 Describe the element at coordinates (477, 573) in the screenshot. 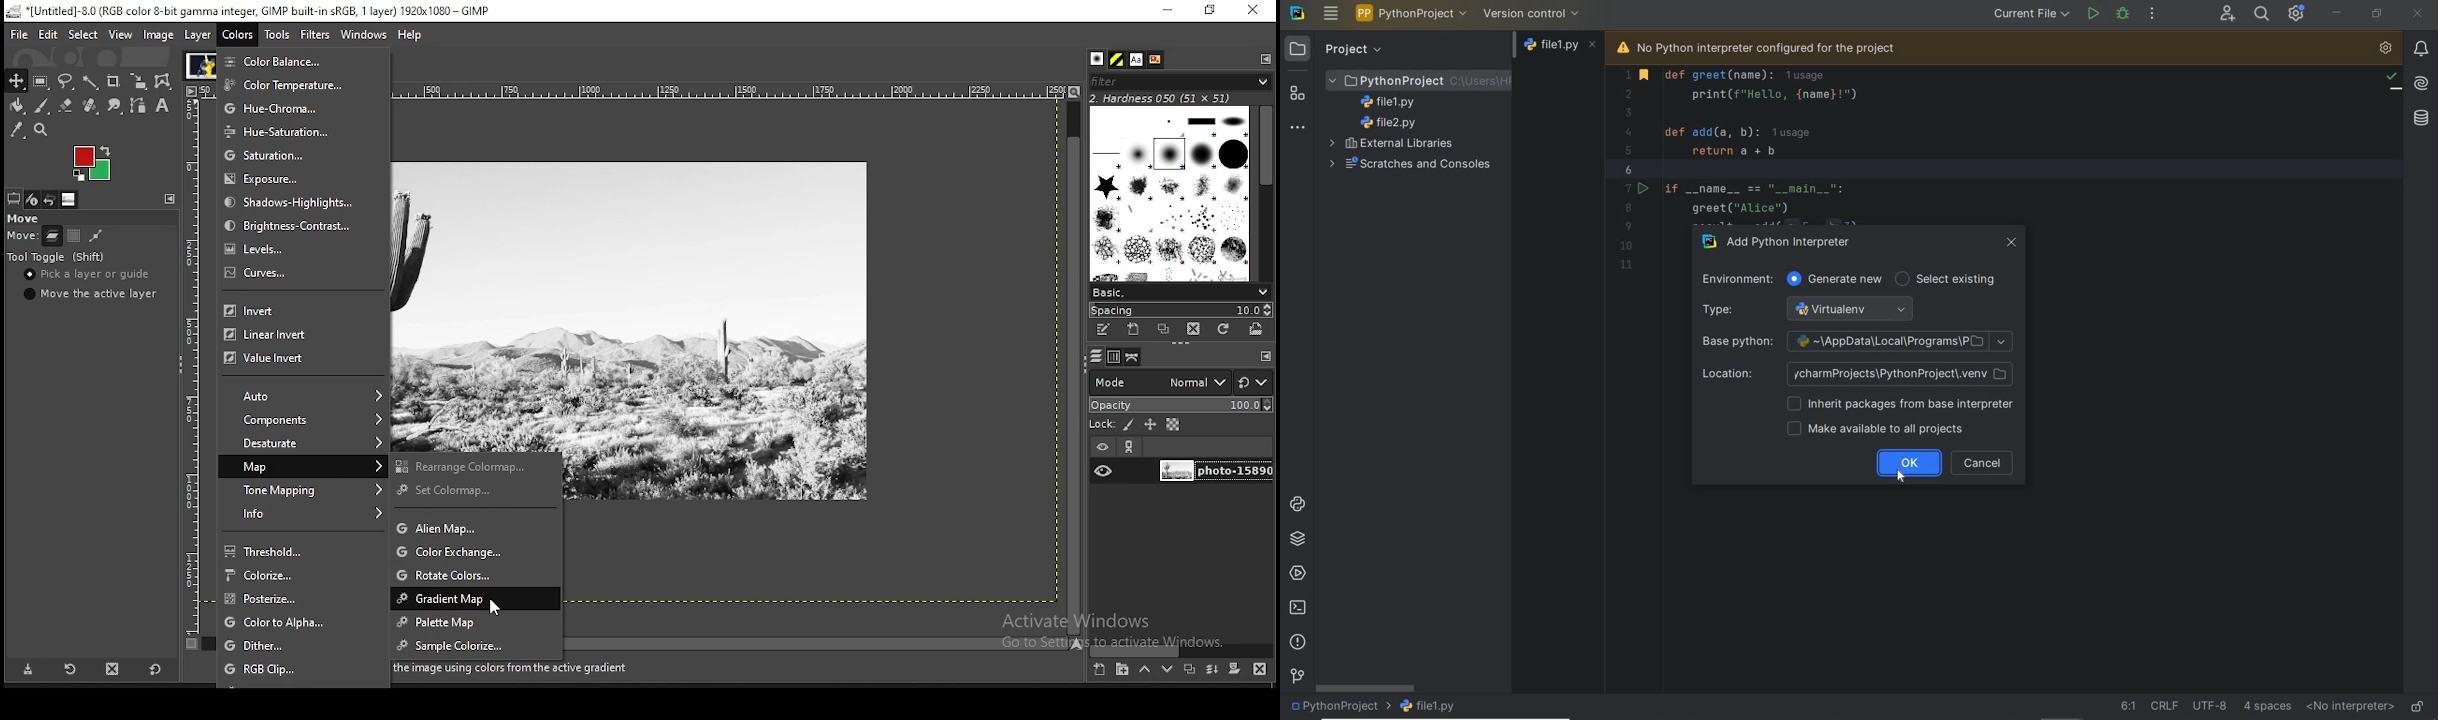

I see `rotate colors` at that location.